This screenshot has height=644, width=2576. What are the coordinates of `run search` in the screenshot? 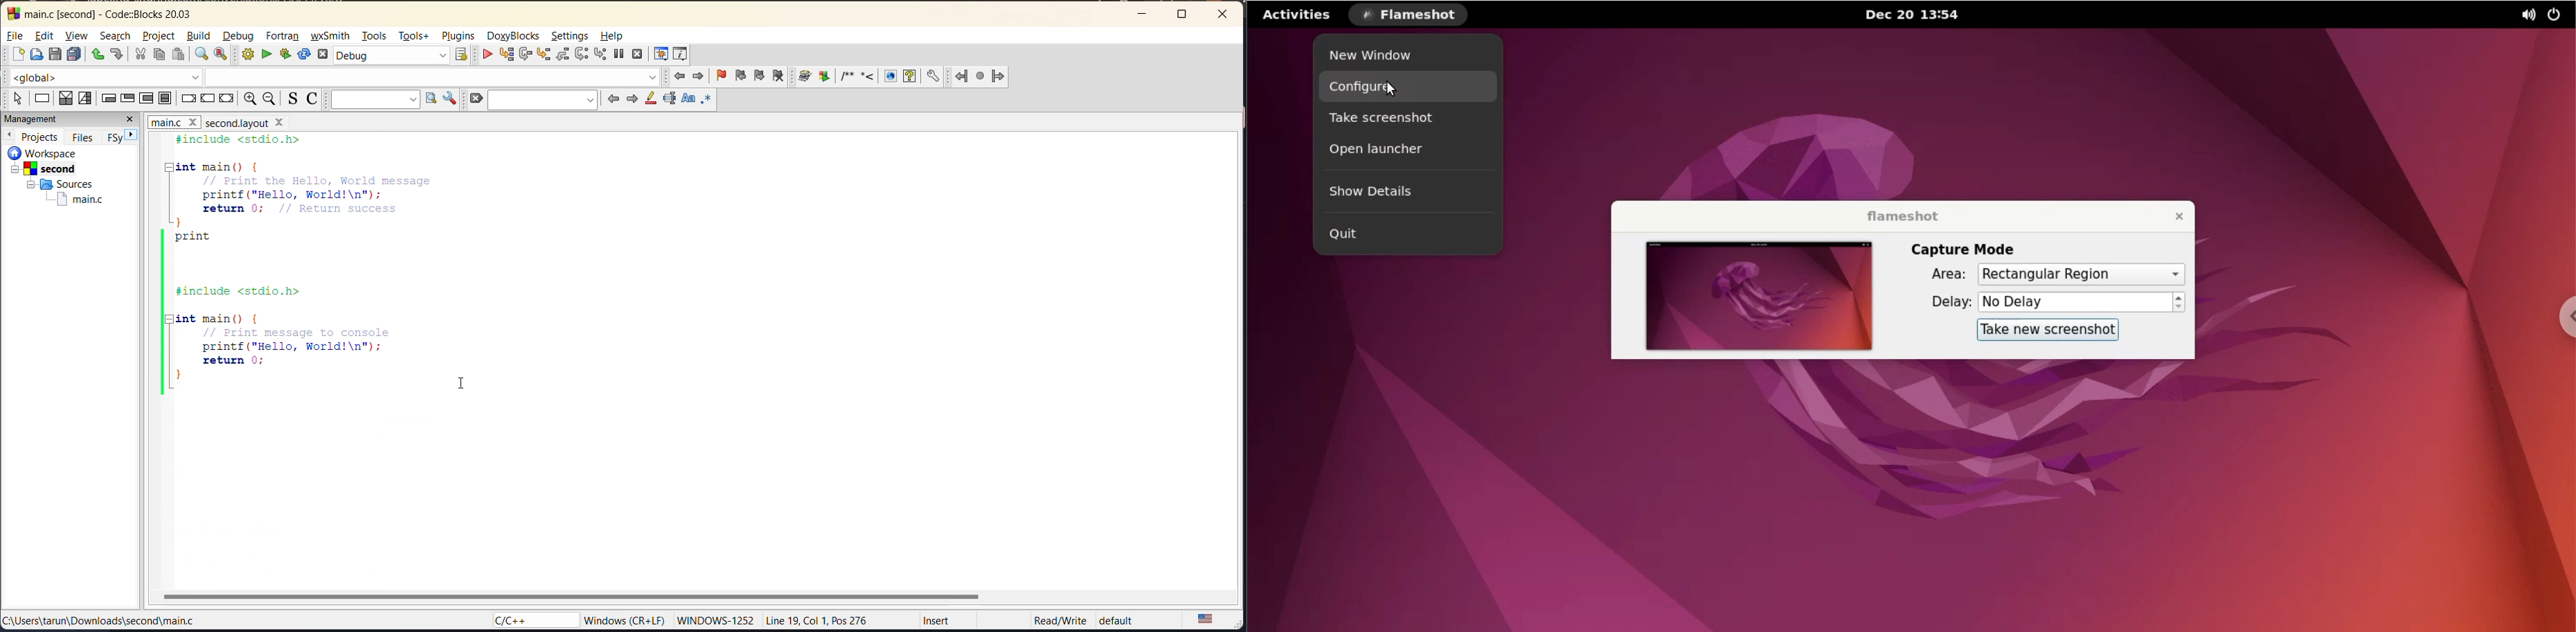 It's located at (432, 100).